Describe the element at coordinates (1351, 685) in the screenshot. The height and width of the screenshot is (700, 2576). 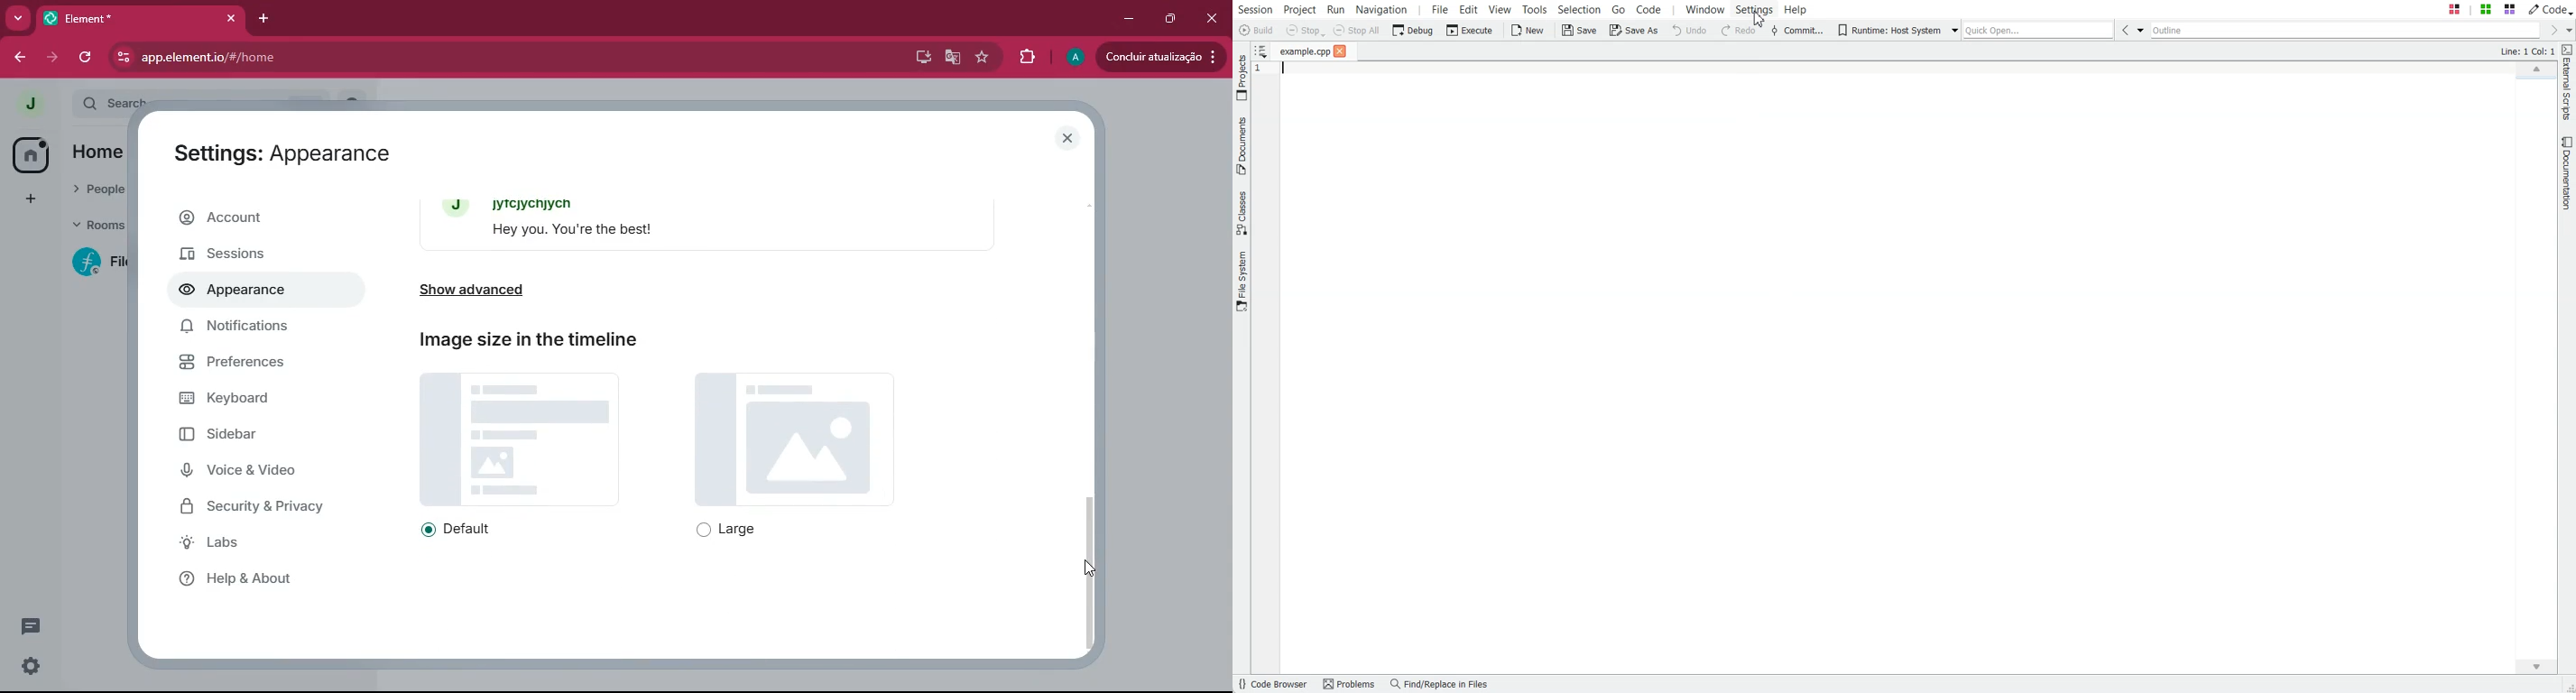
I see `Problems` at that location.